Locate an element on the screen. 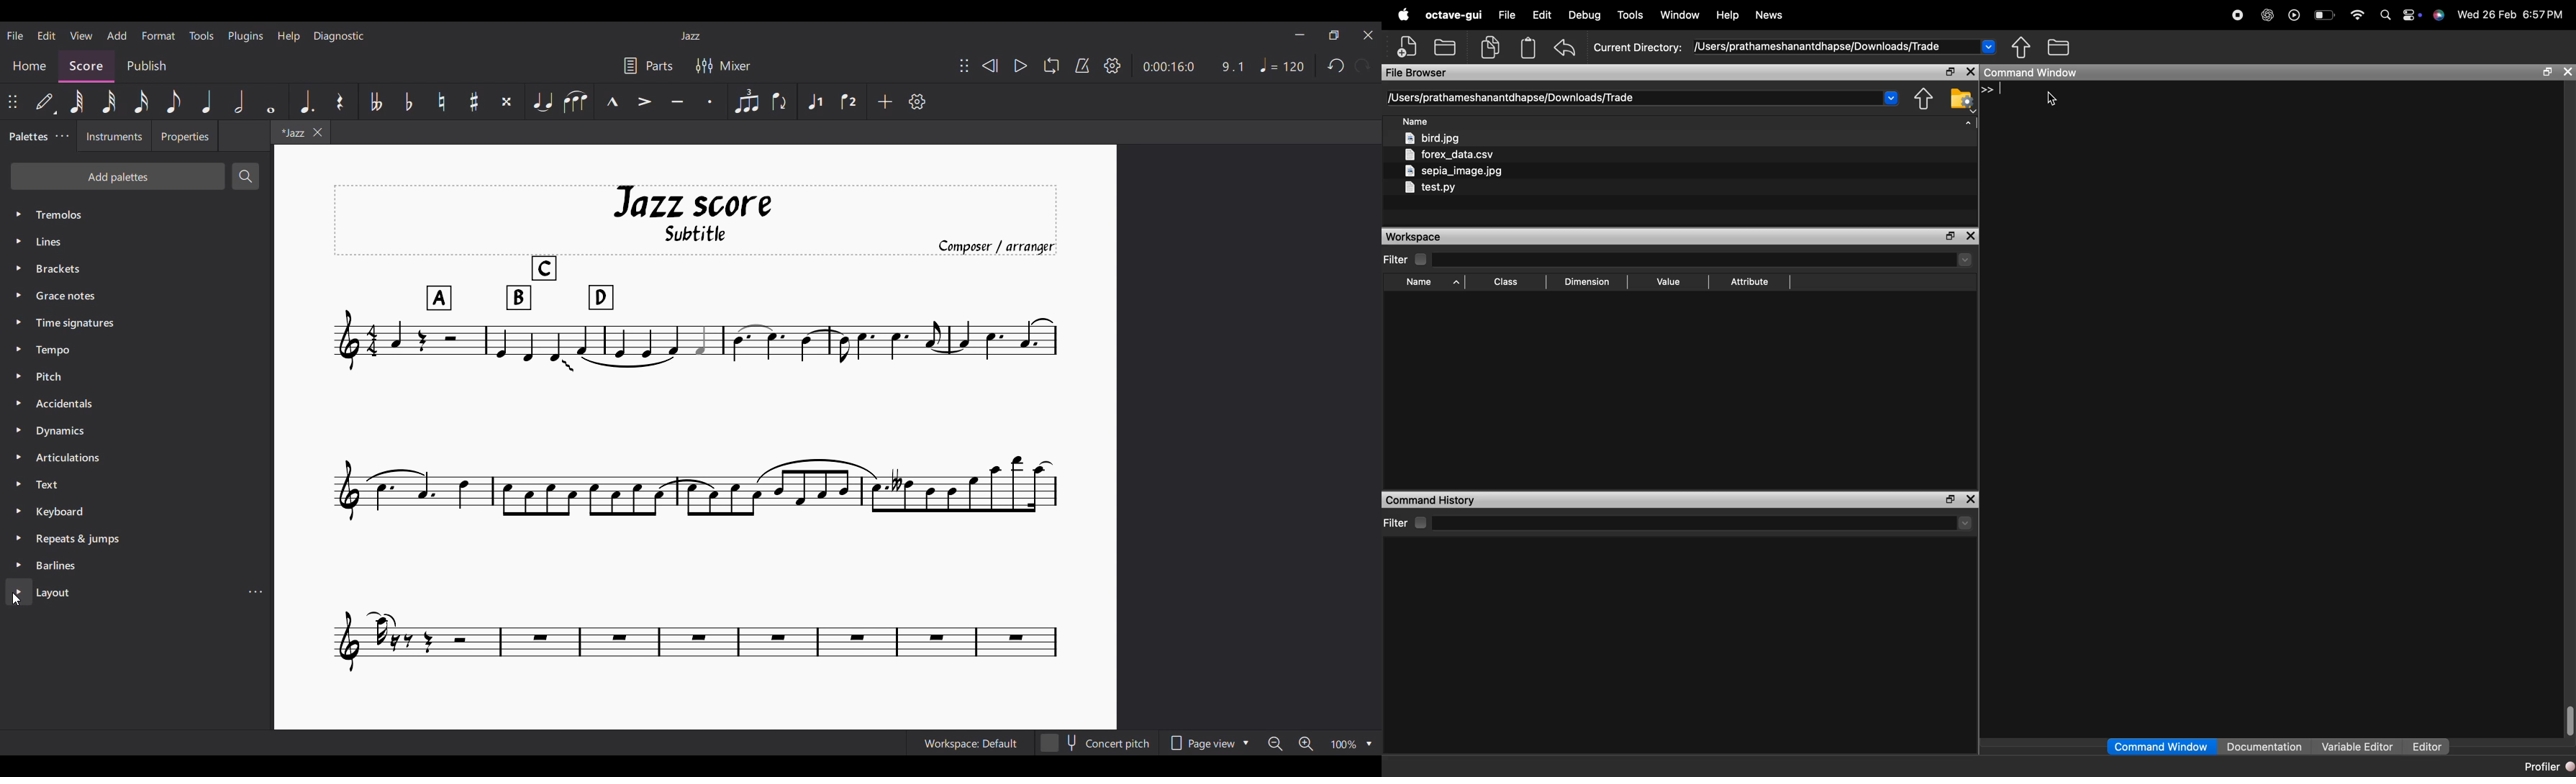  Tie is located at coordinates (542, 101).